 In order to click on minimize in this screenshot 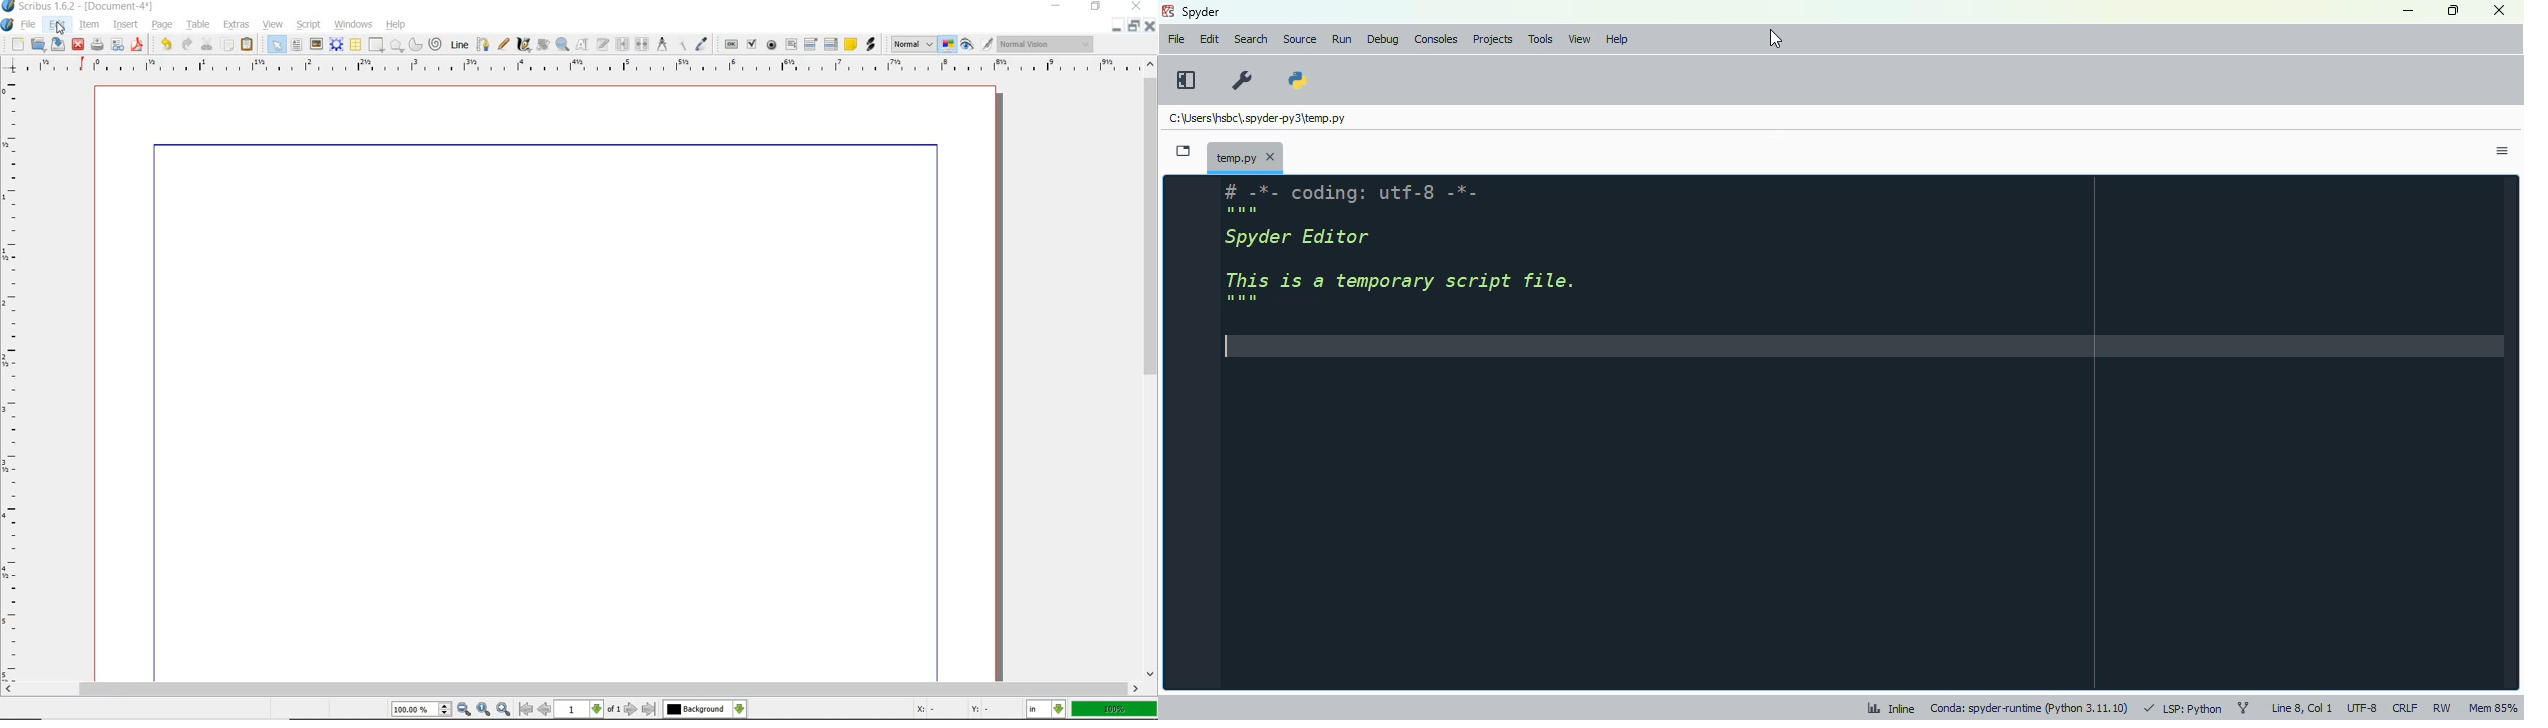, I will do `click(1058, 7)`.